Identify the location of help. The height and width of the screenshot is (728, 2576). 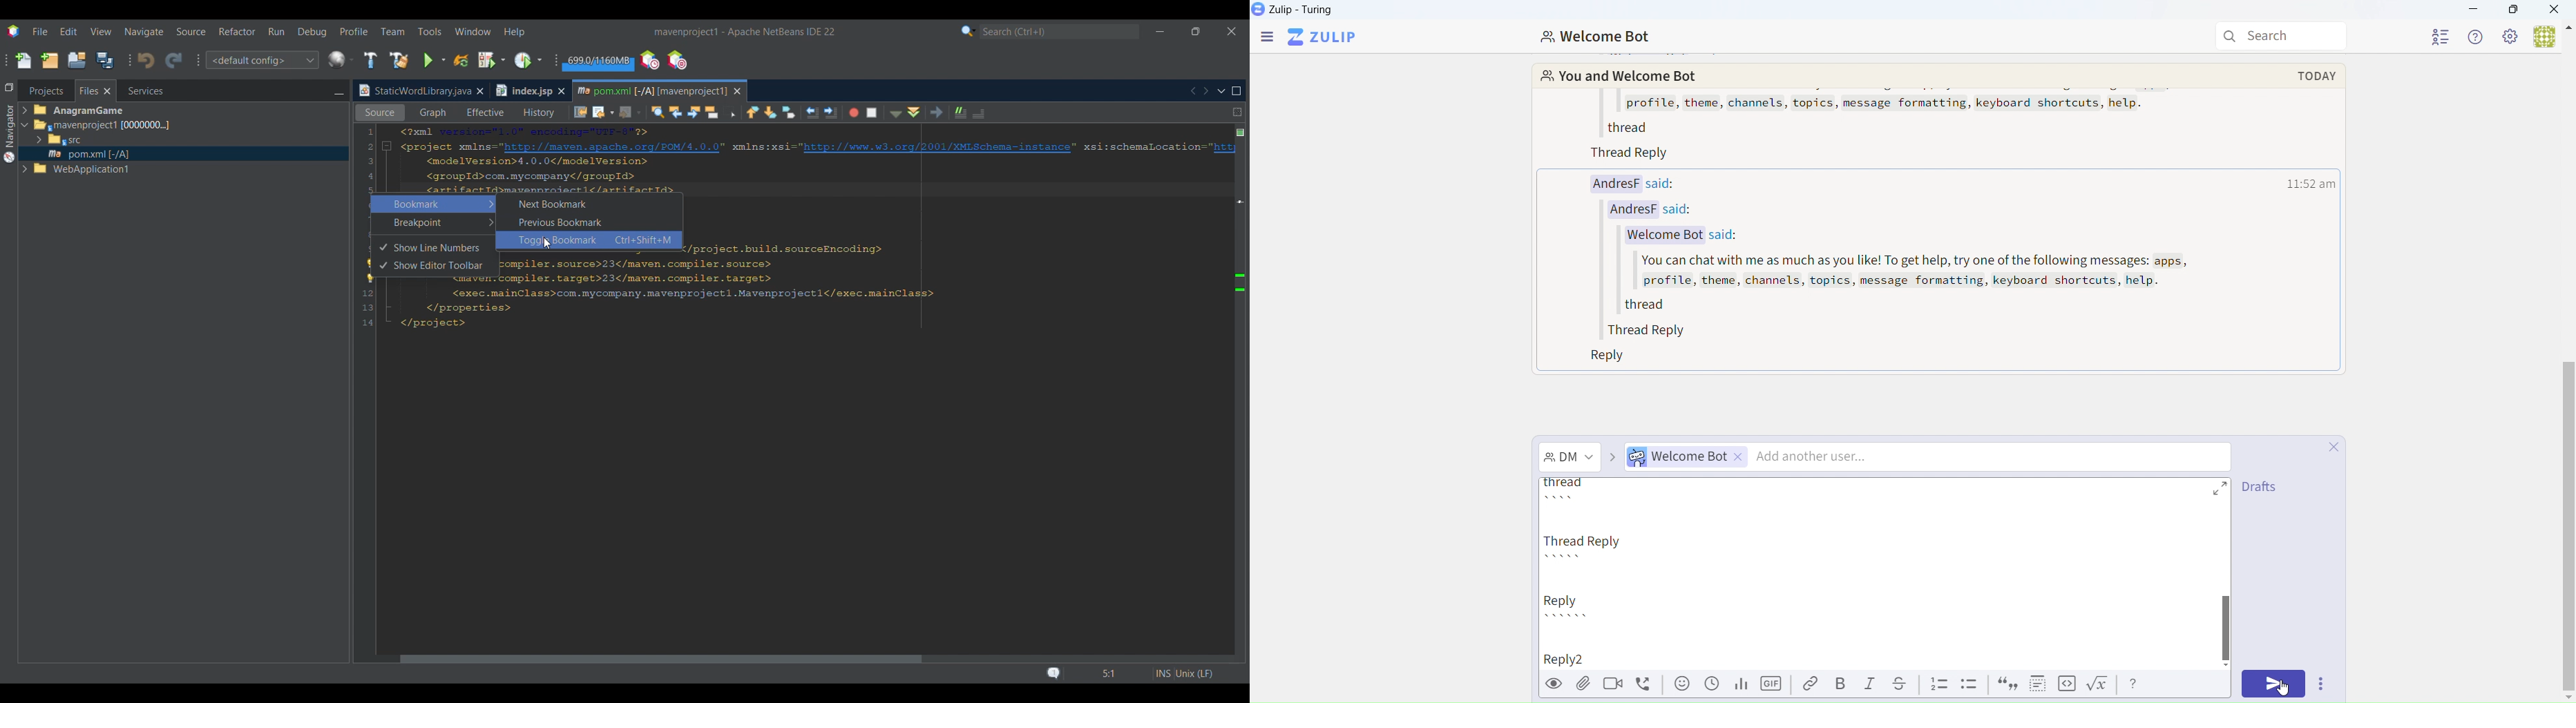
(2135, 684).